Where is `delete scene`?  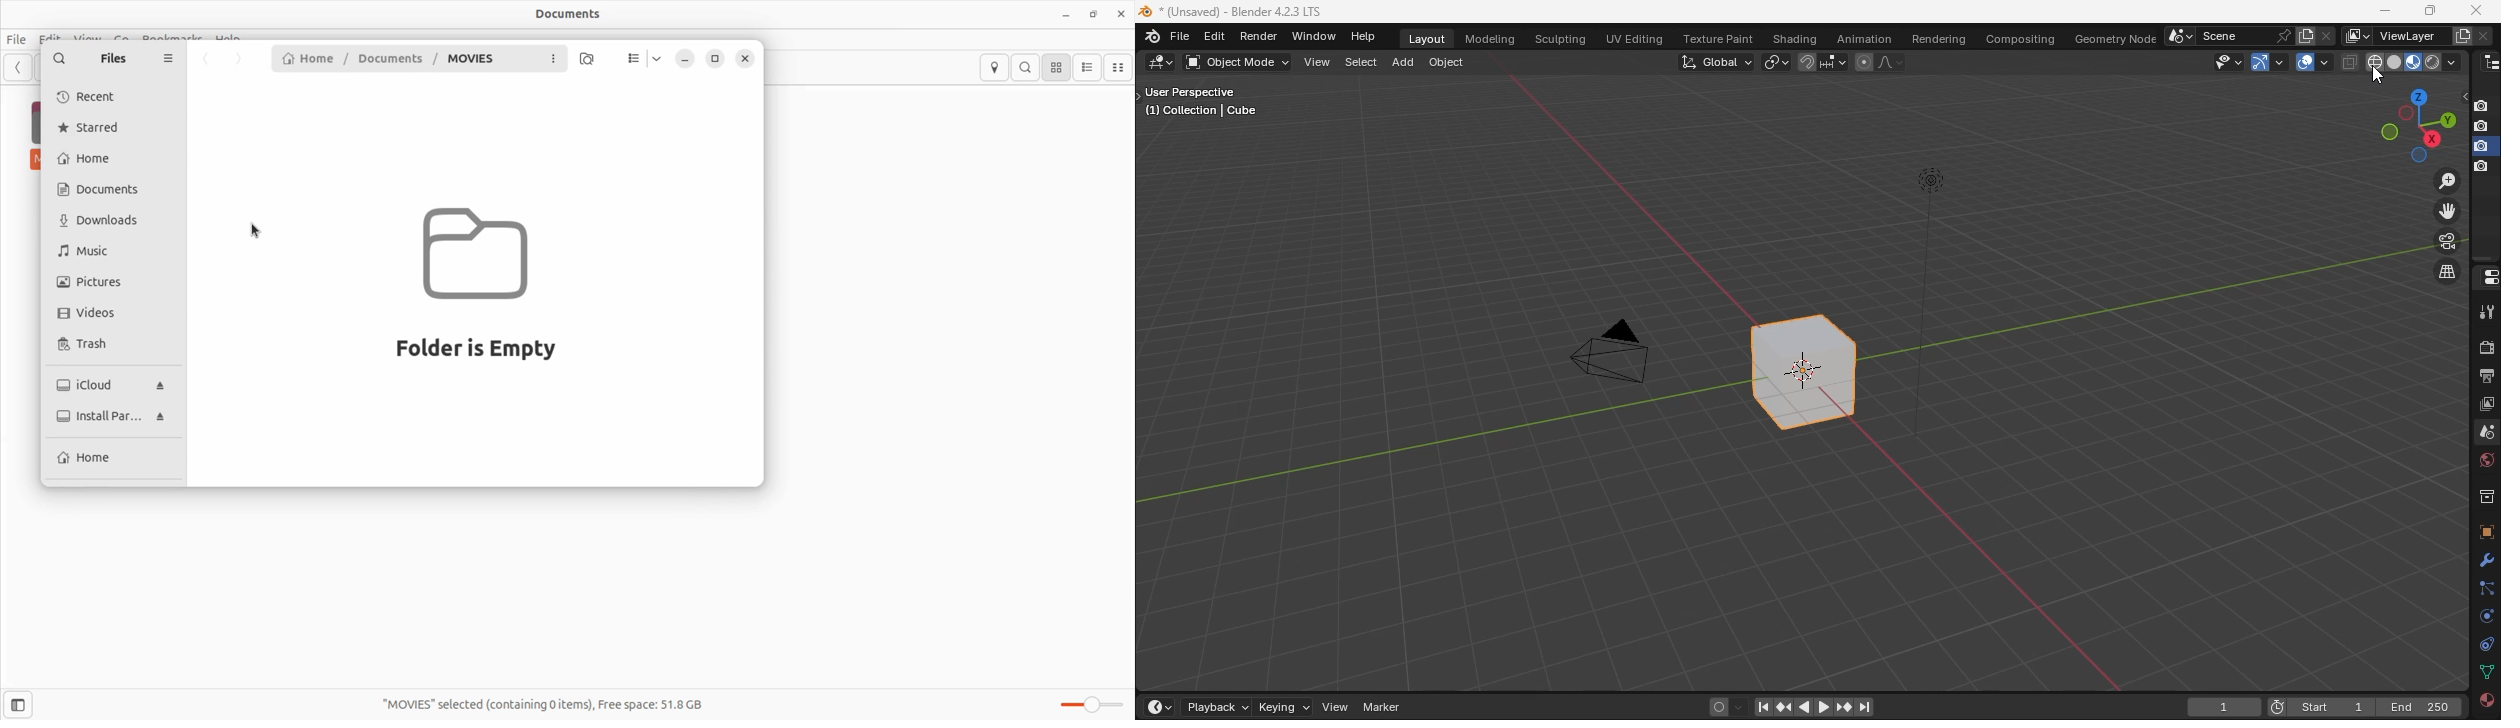 delete scene is located at coordinates (2329, 35).